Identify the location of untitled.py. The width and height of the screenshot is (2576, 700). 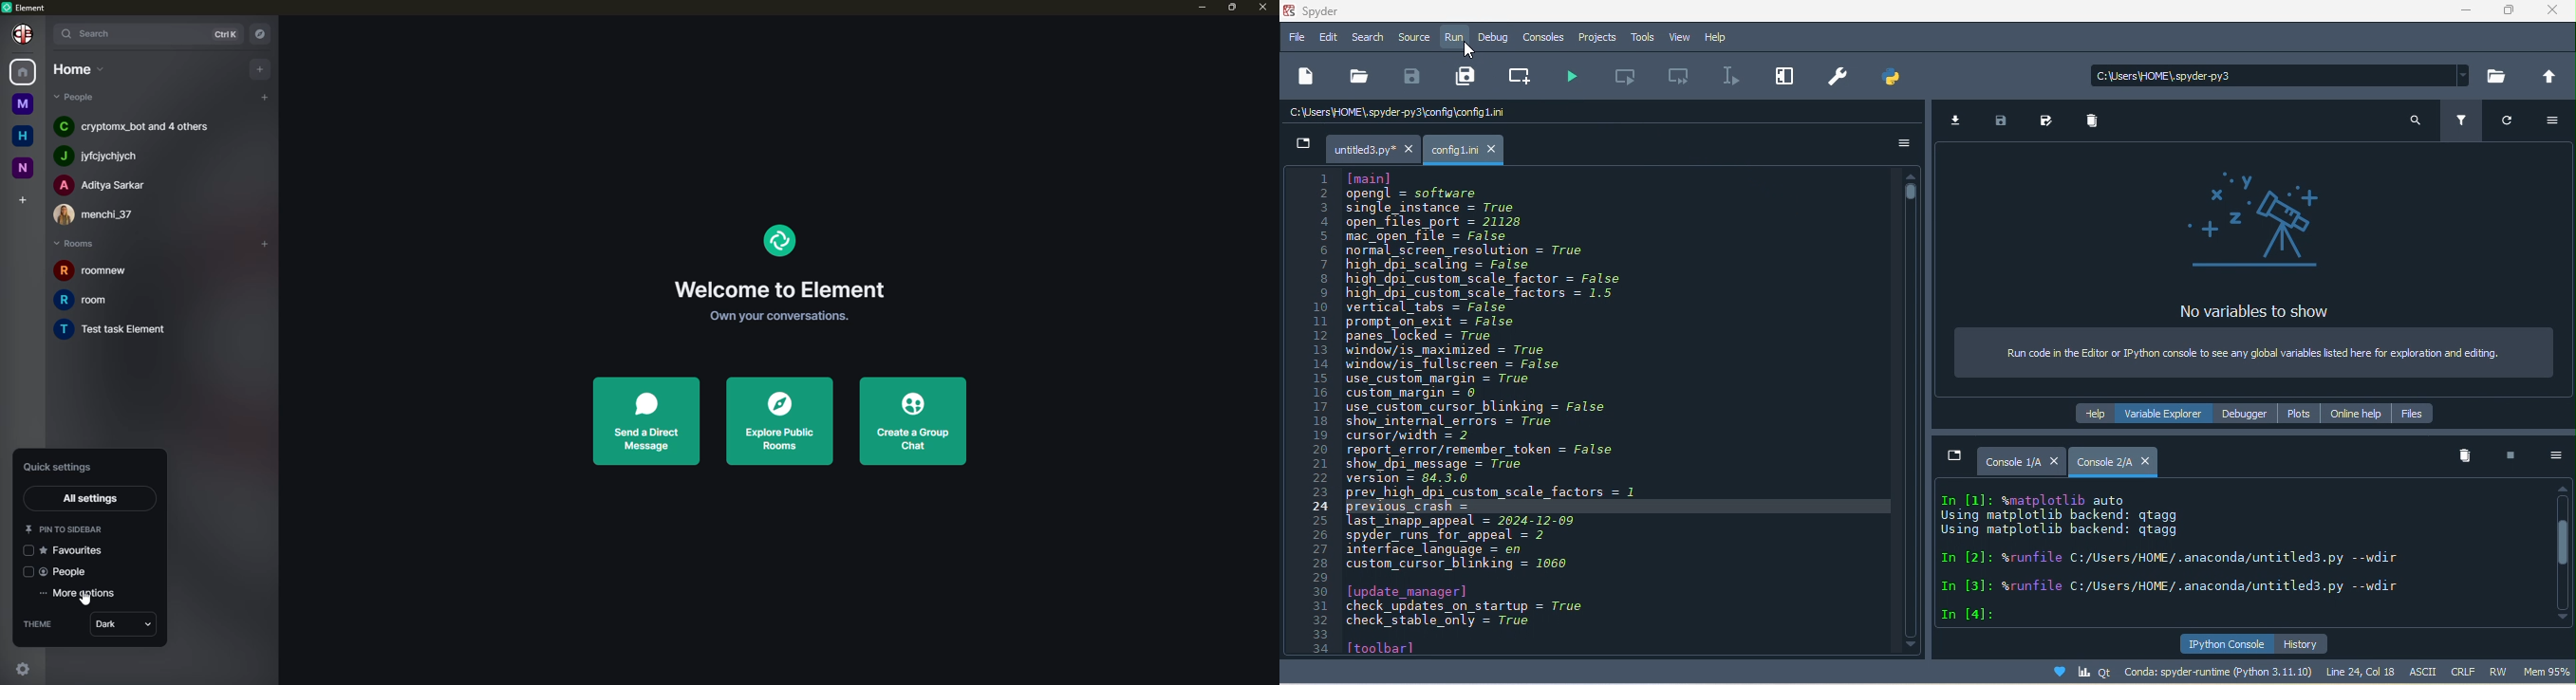
(1353, 147).